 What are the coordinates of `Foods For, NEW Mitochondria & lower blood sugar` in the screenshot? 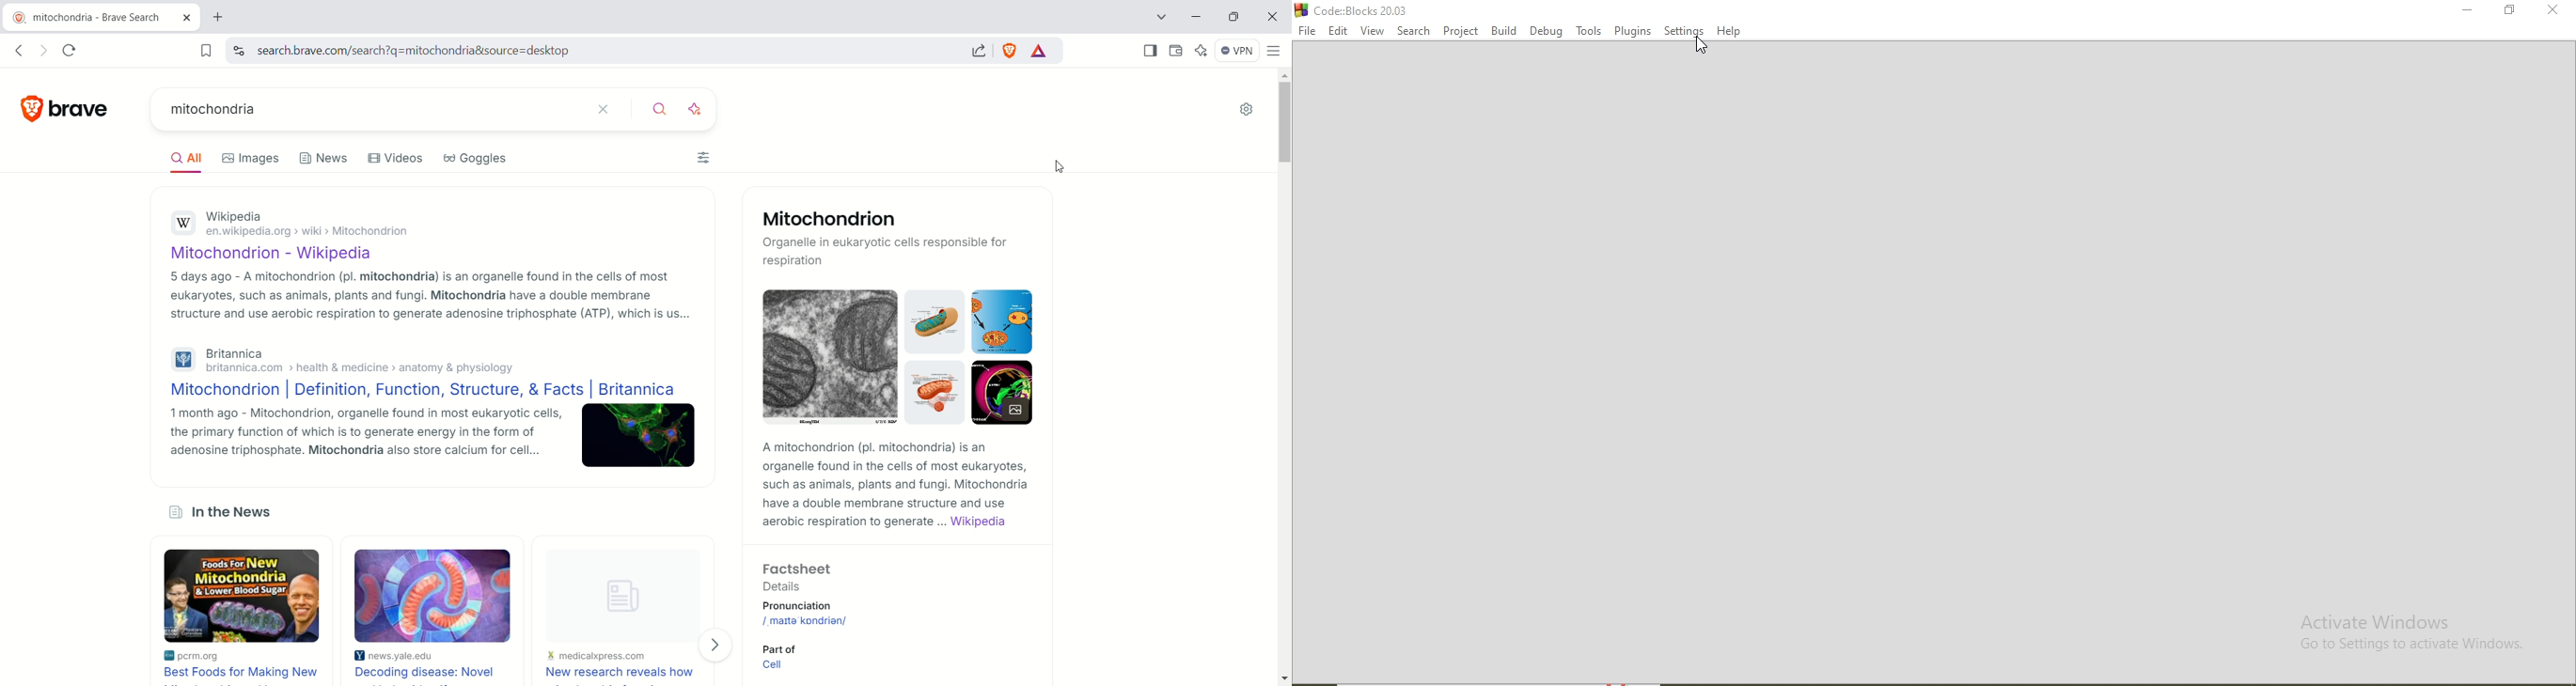 It's located at (243, 590).